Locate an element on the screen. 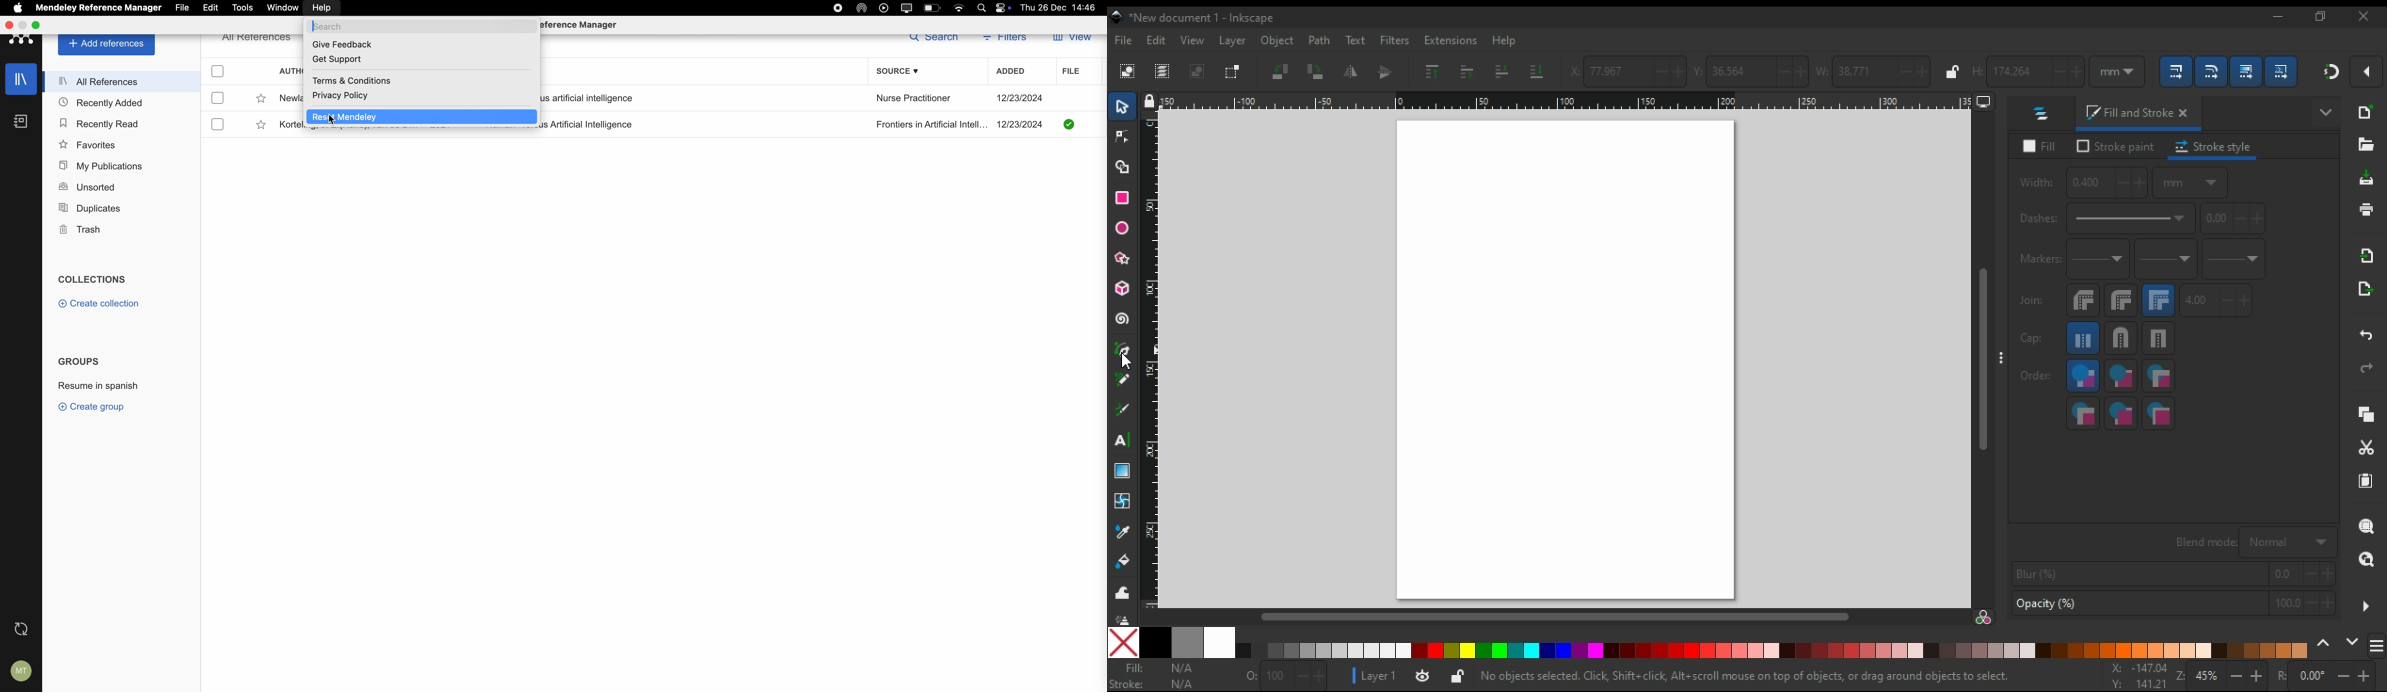  added is located at coordinates (1012, 71).